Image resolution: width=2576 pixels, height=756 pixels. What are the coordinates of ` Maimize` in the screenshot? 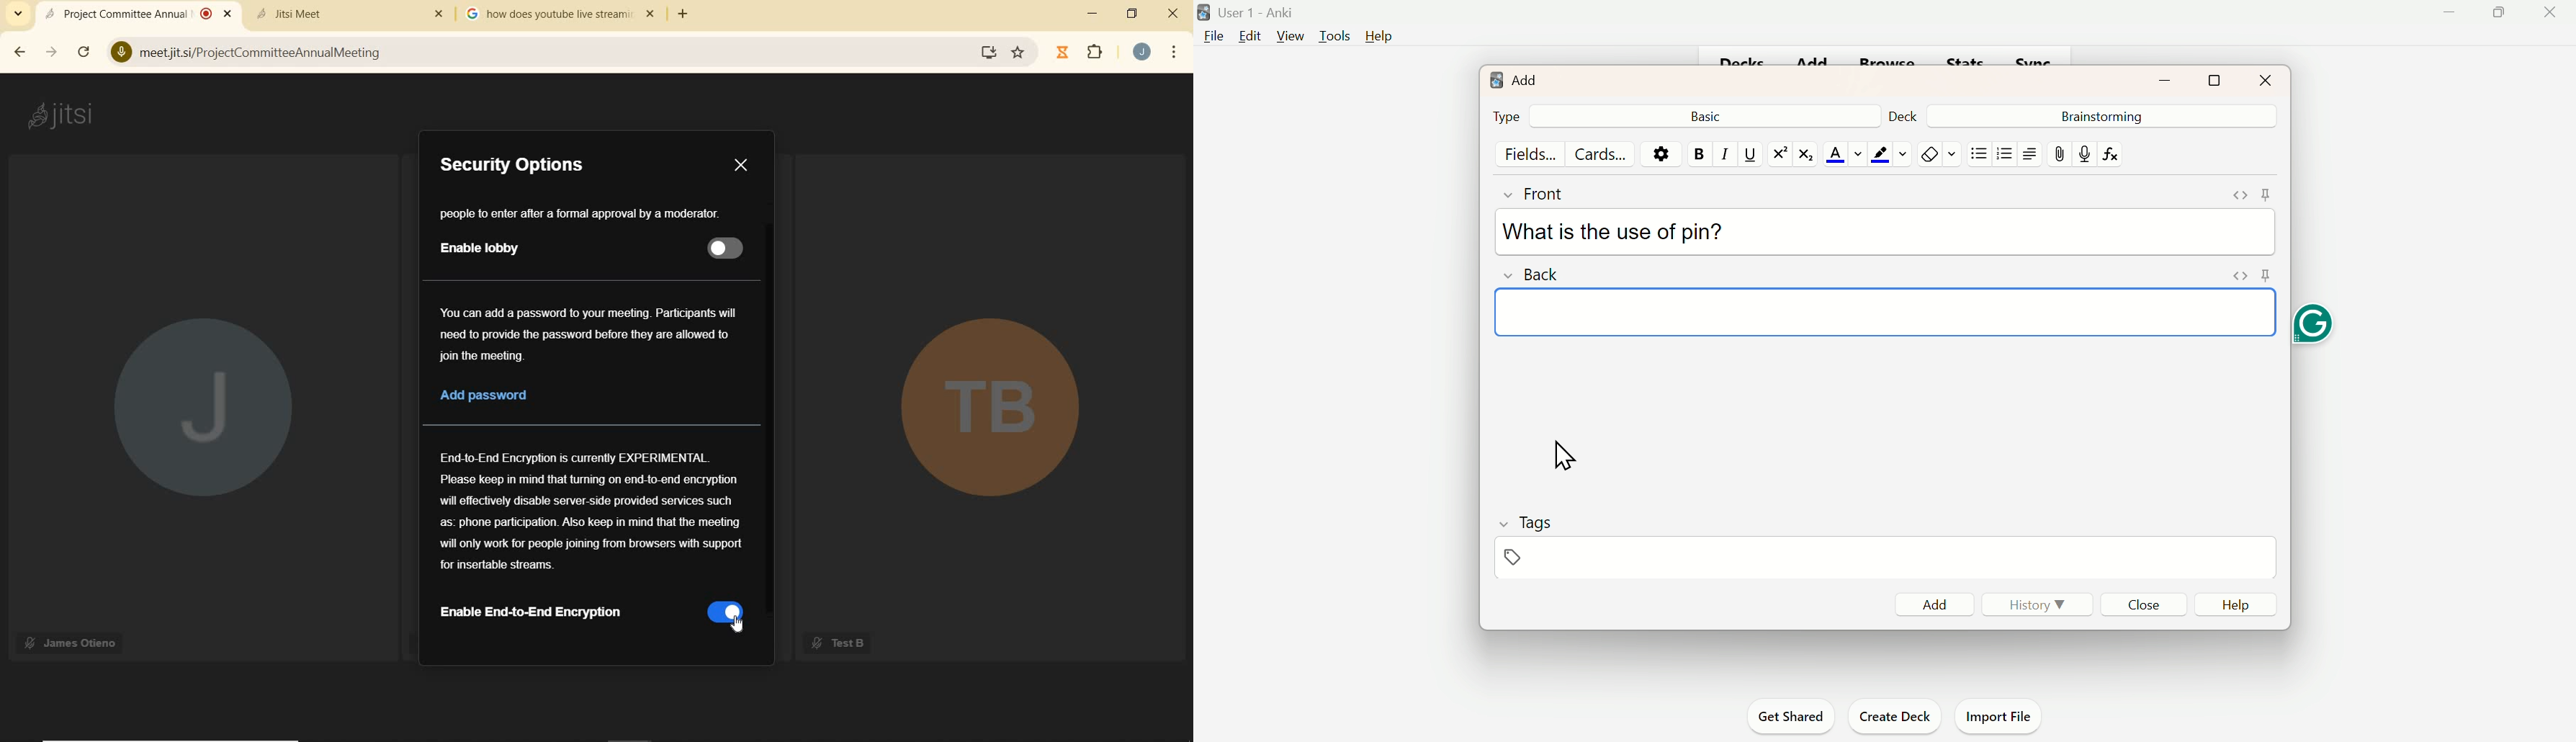 It's located at (2503, 15).